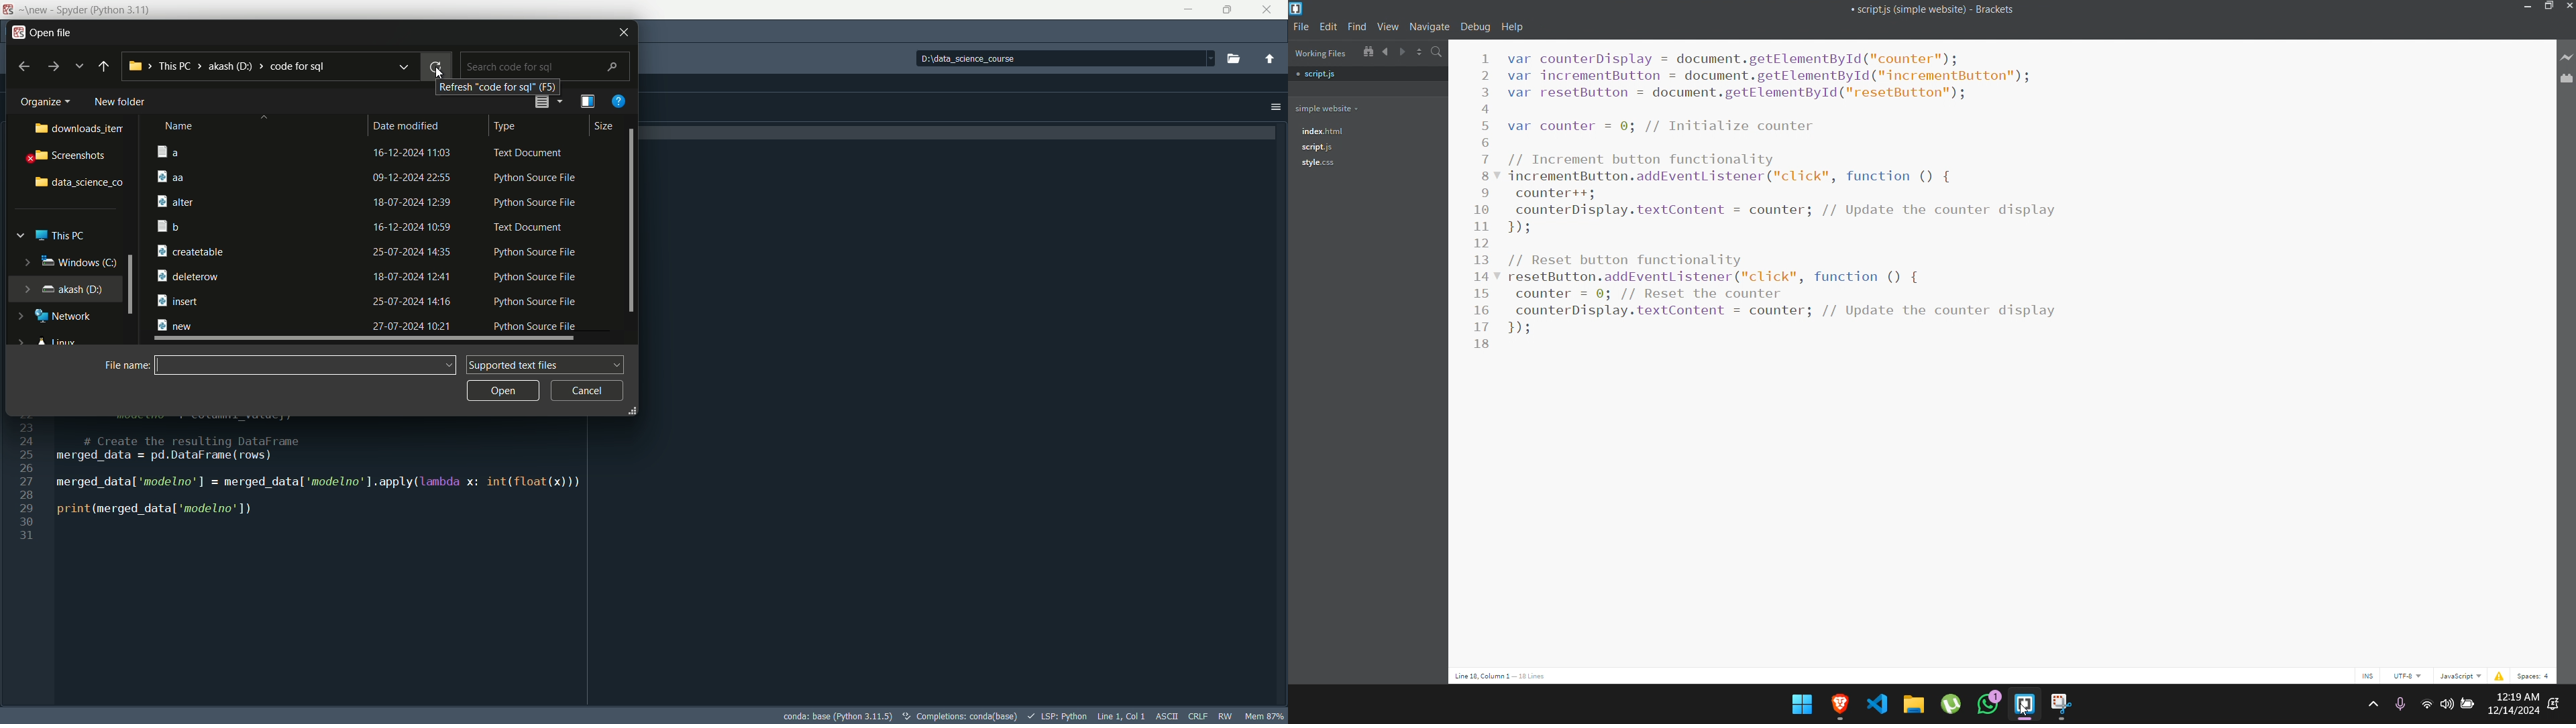 This screenshot has width=2576, height=728. I want to click on file-1, so click(368, 176).